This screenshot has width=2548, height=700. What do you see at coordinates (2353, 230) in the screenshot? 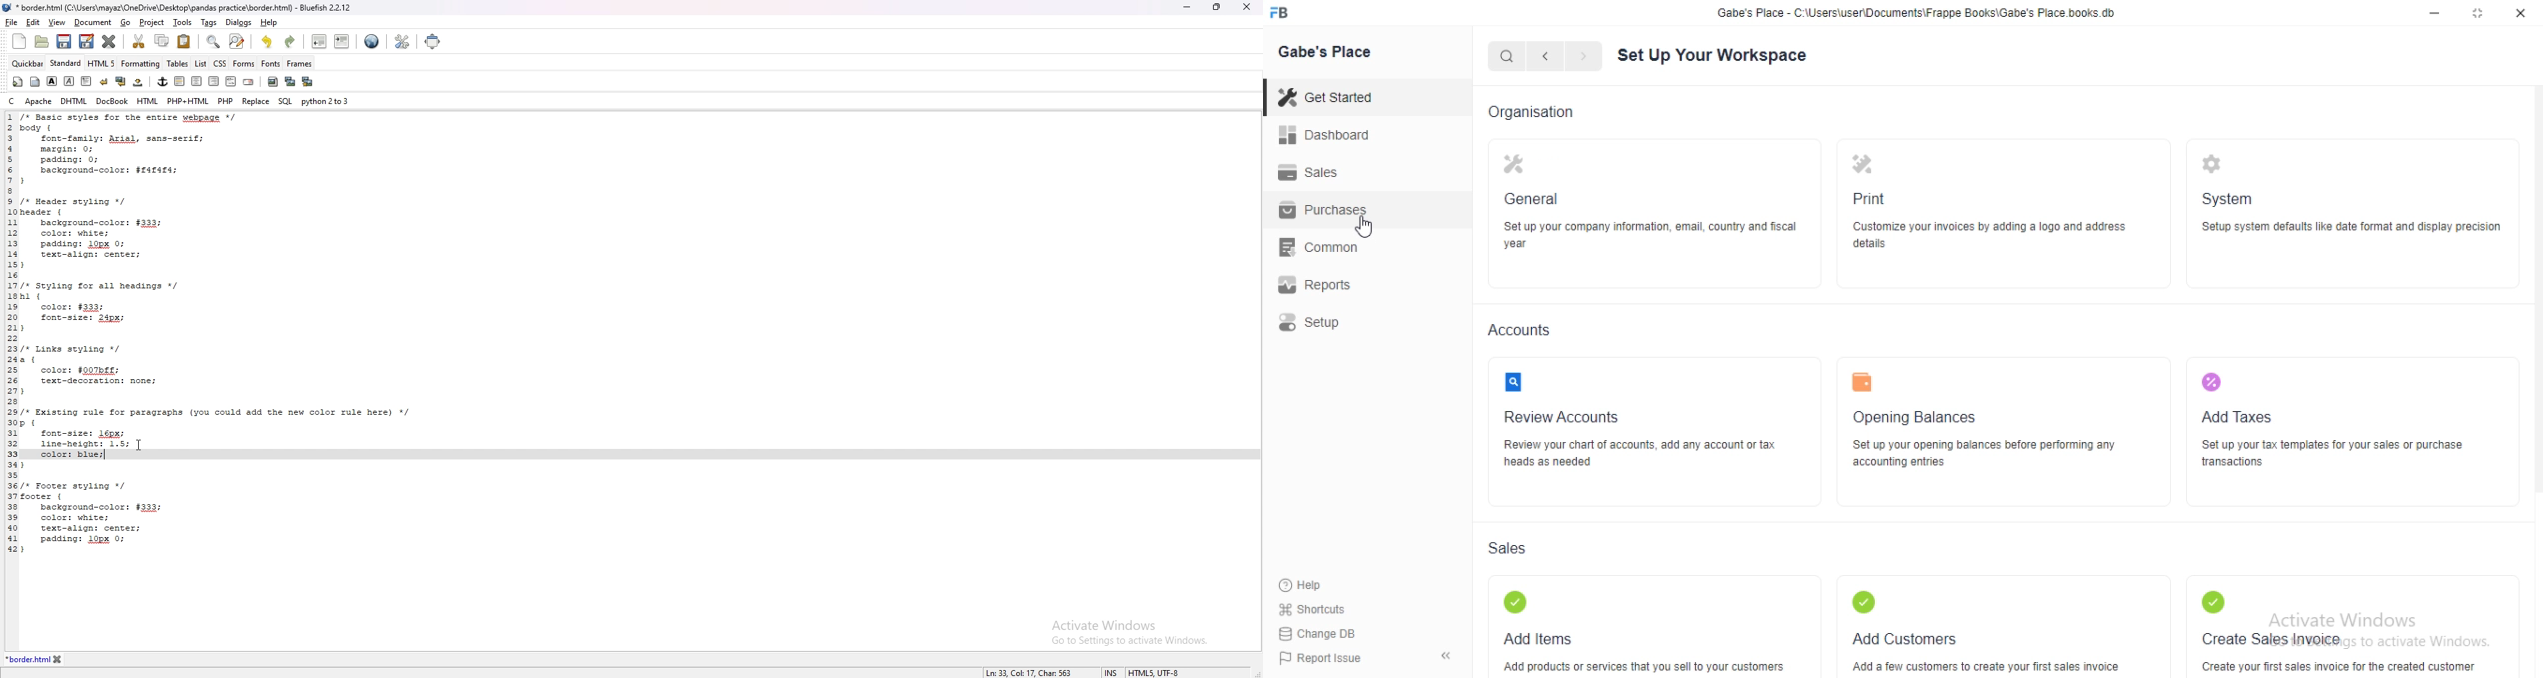
I see `‘Setup system defaults like date format and display precision` at bounding box center [2353, 230].